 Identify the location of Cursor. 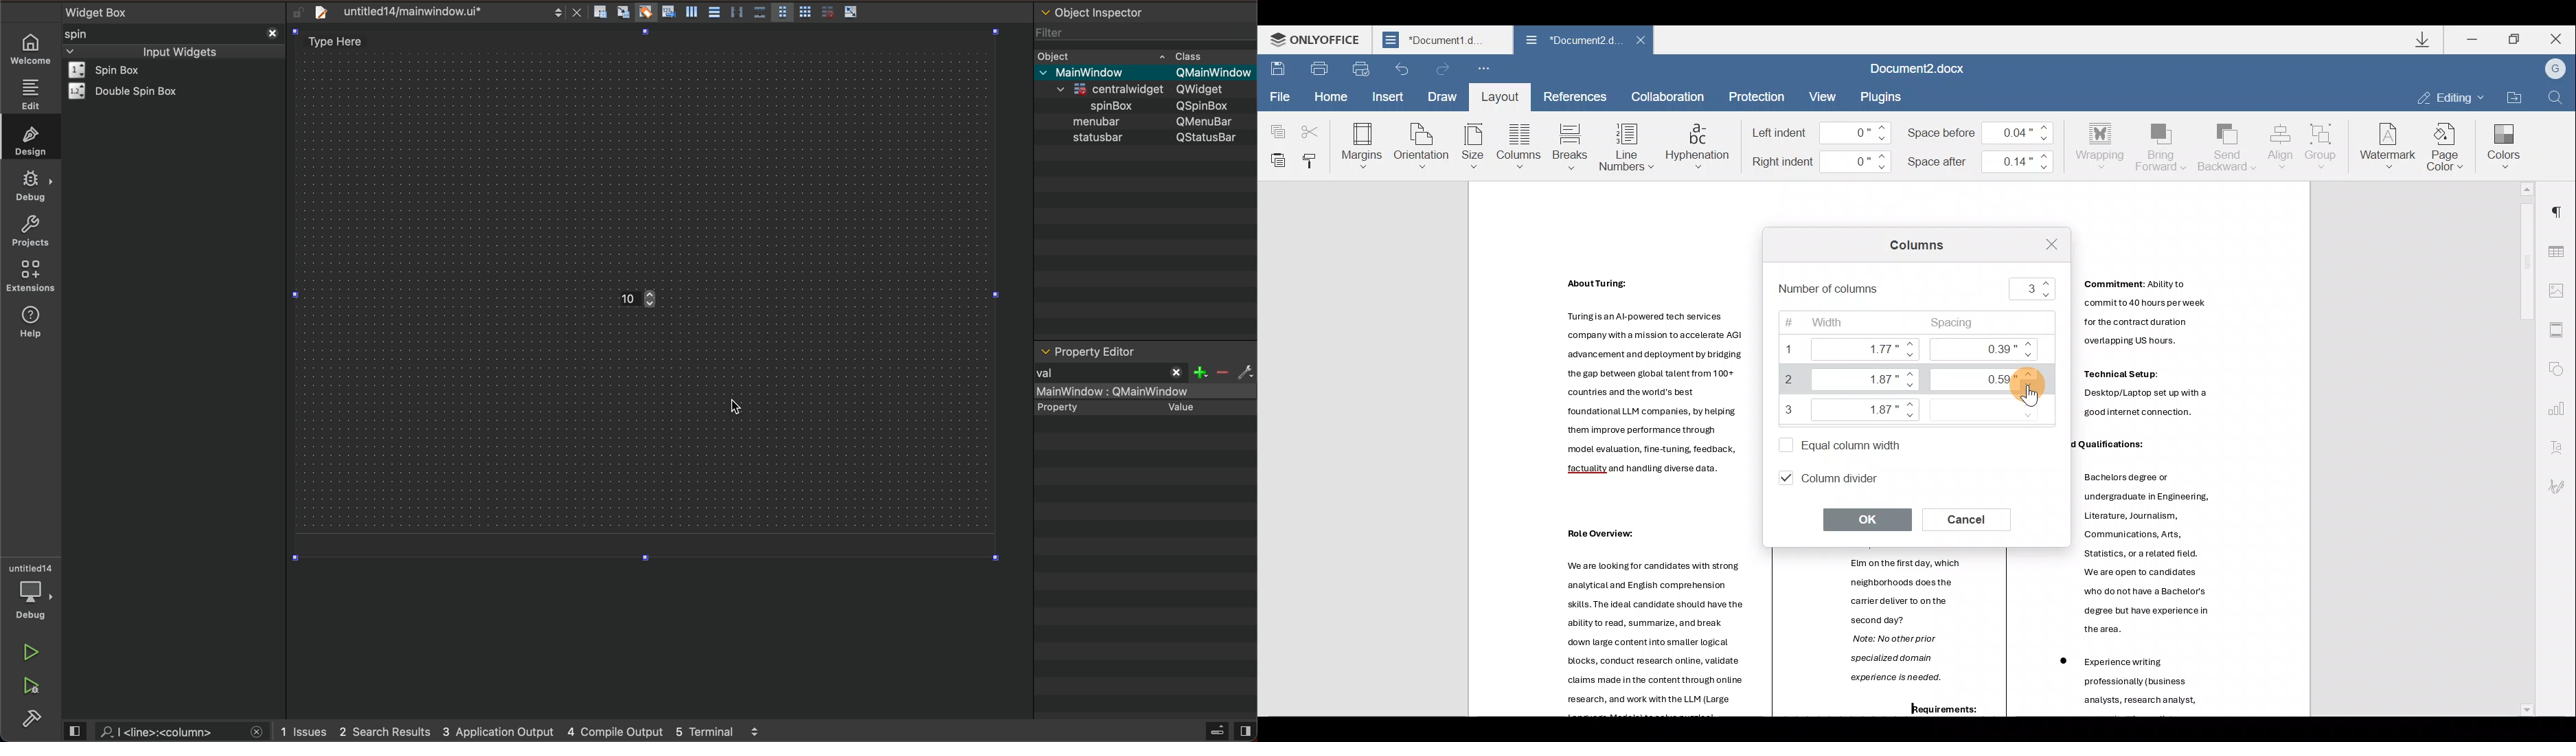
(2027, 394).